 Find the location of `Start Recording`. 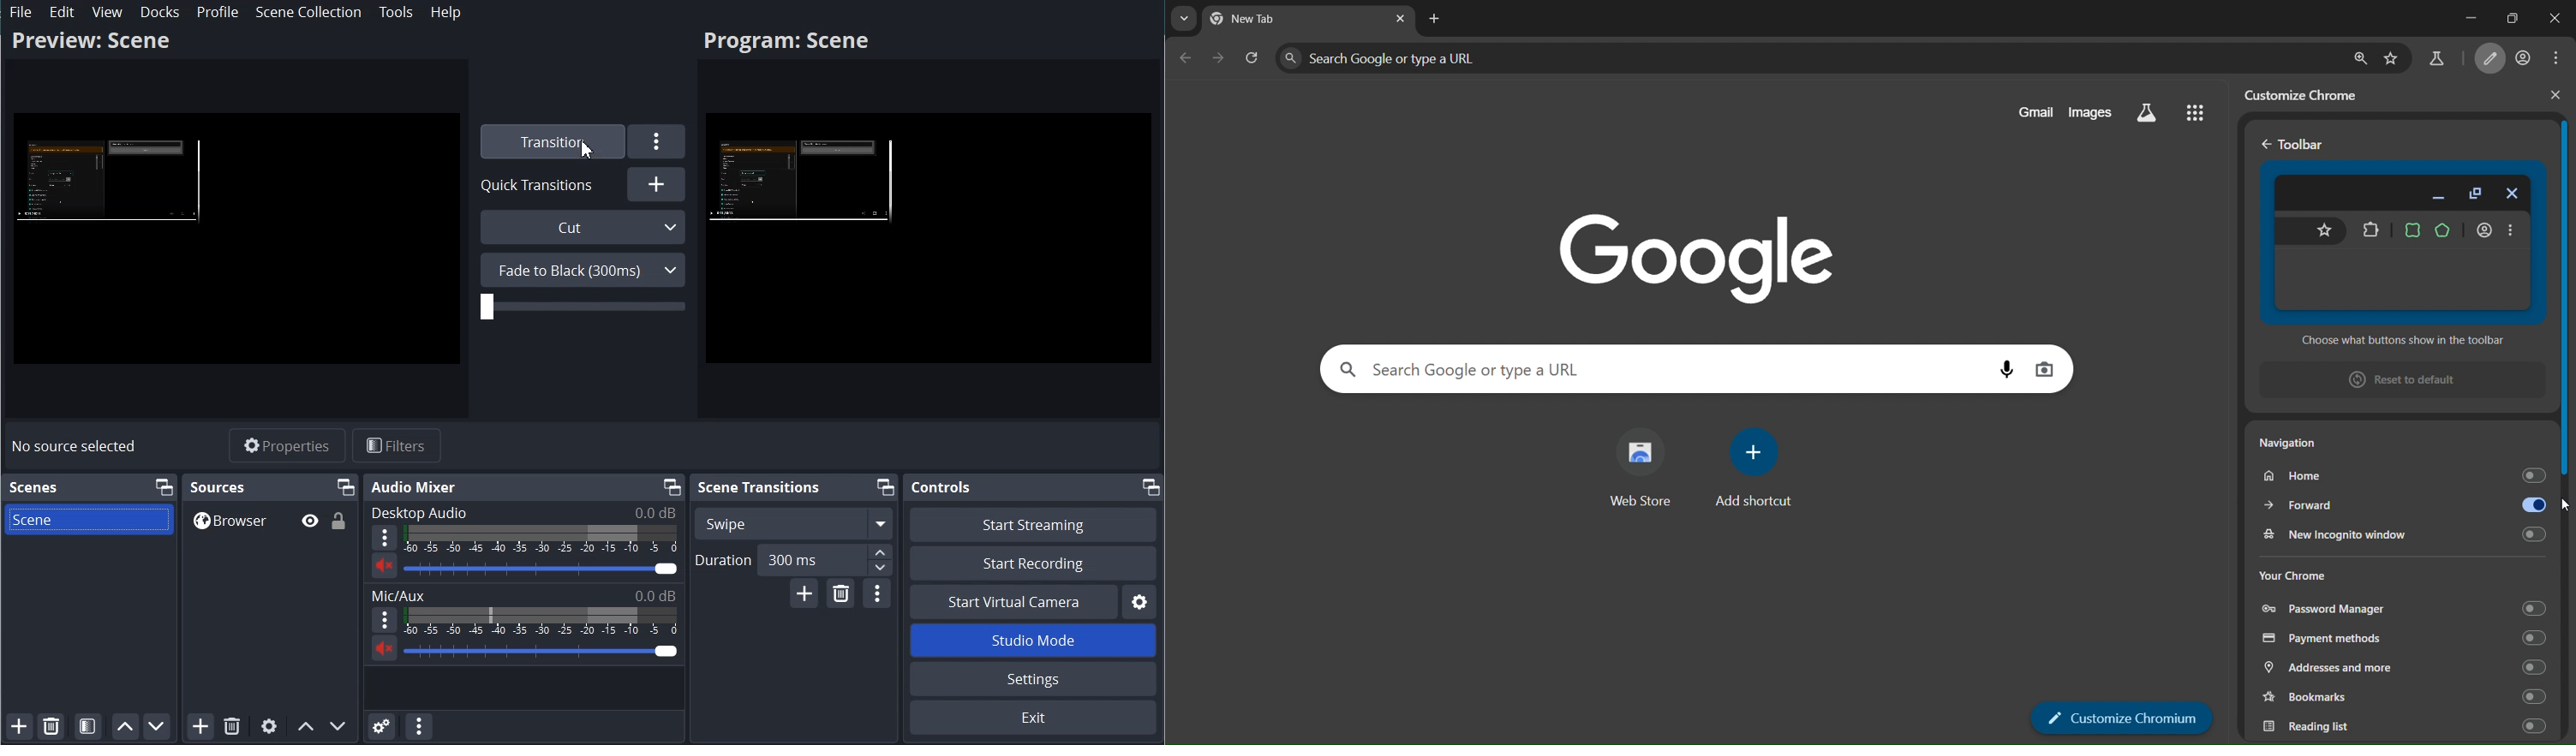

Start Recording is located at coordinates (1032, 563).